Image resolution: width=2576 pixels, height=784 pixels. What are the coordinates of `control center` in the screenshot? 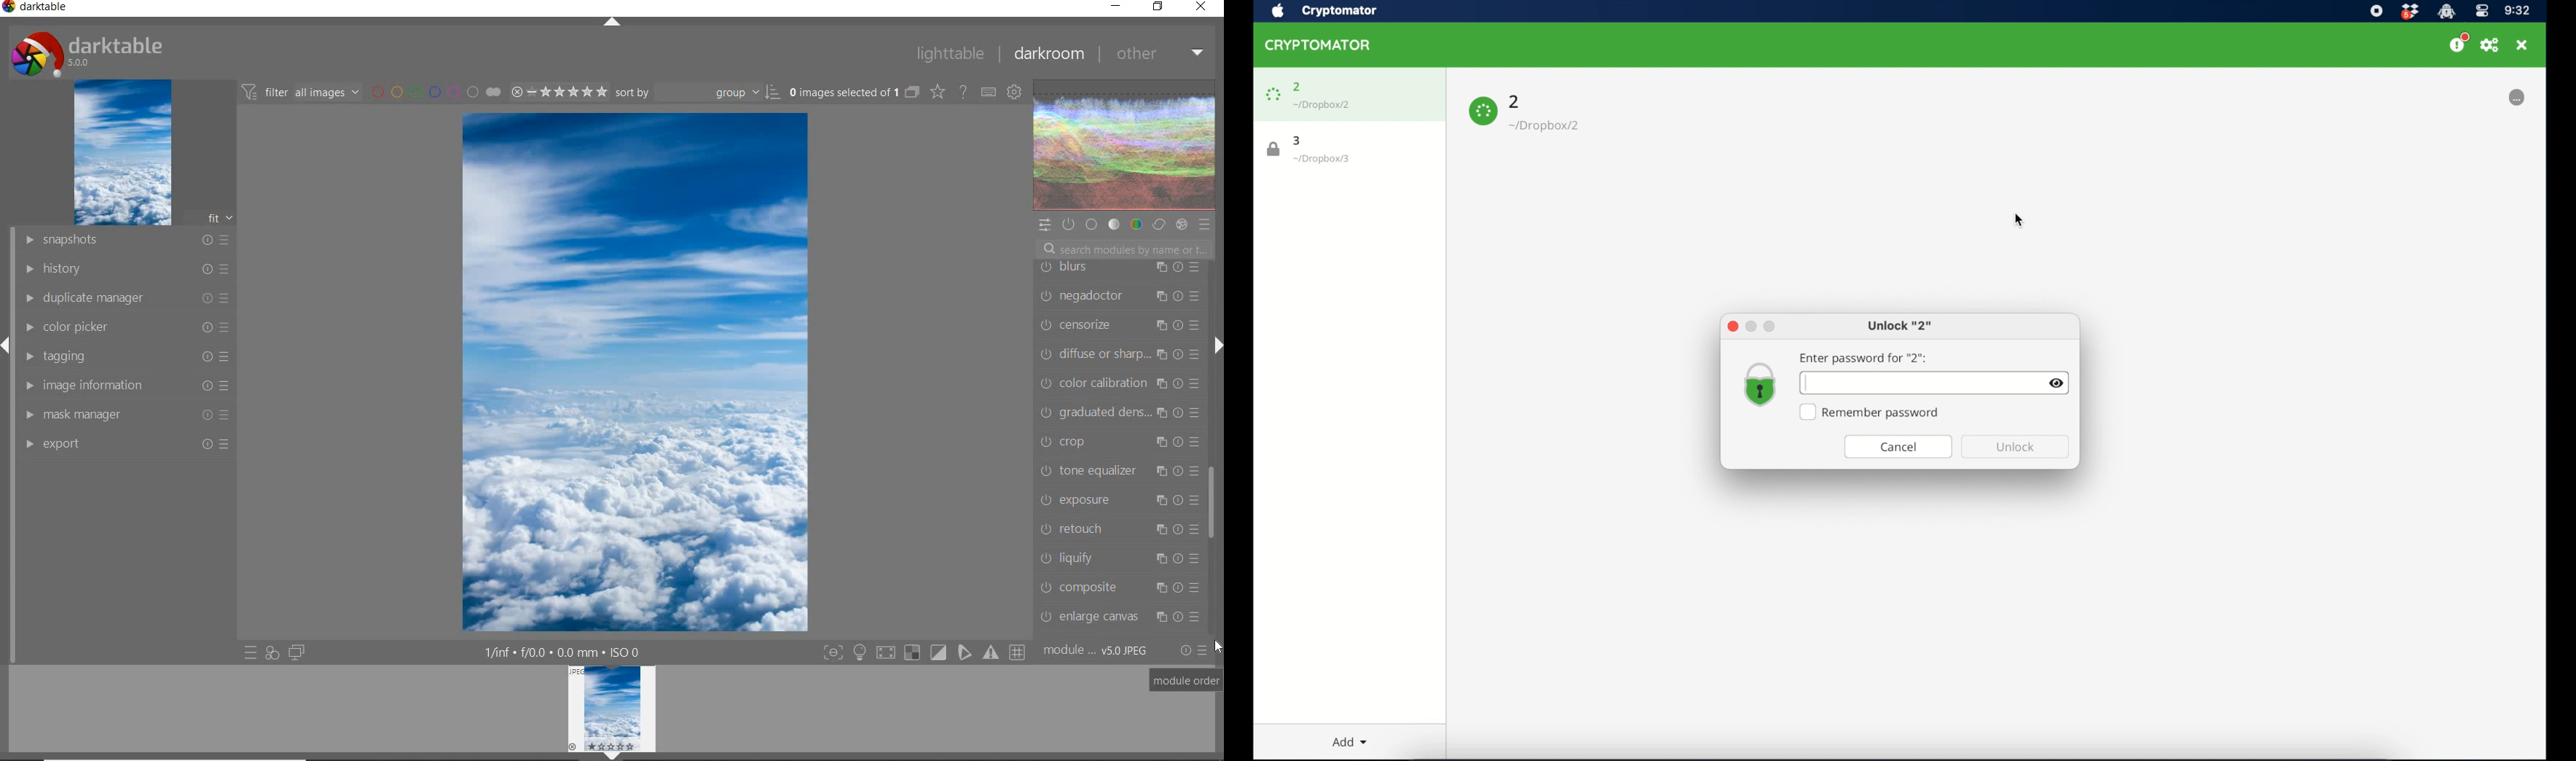 It's located at (2482, 11).